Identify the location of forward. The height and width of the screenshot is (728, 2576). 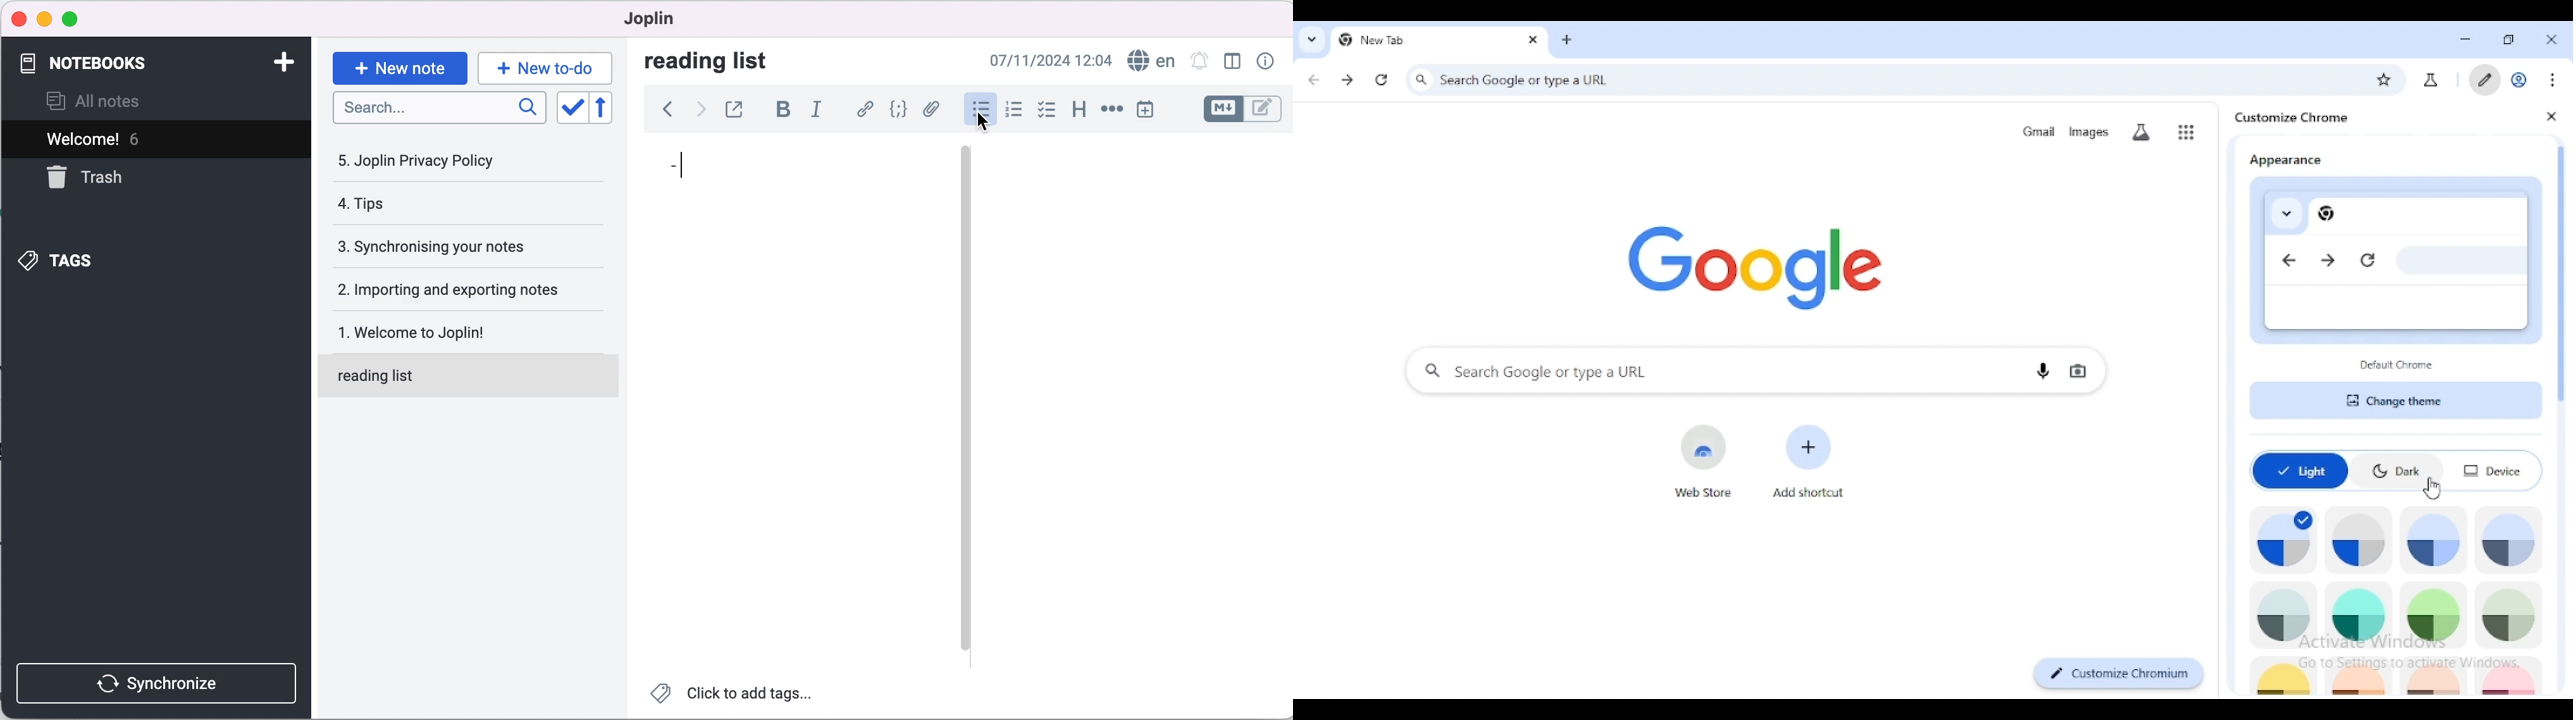
(702, 109).